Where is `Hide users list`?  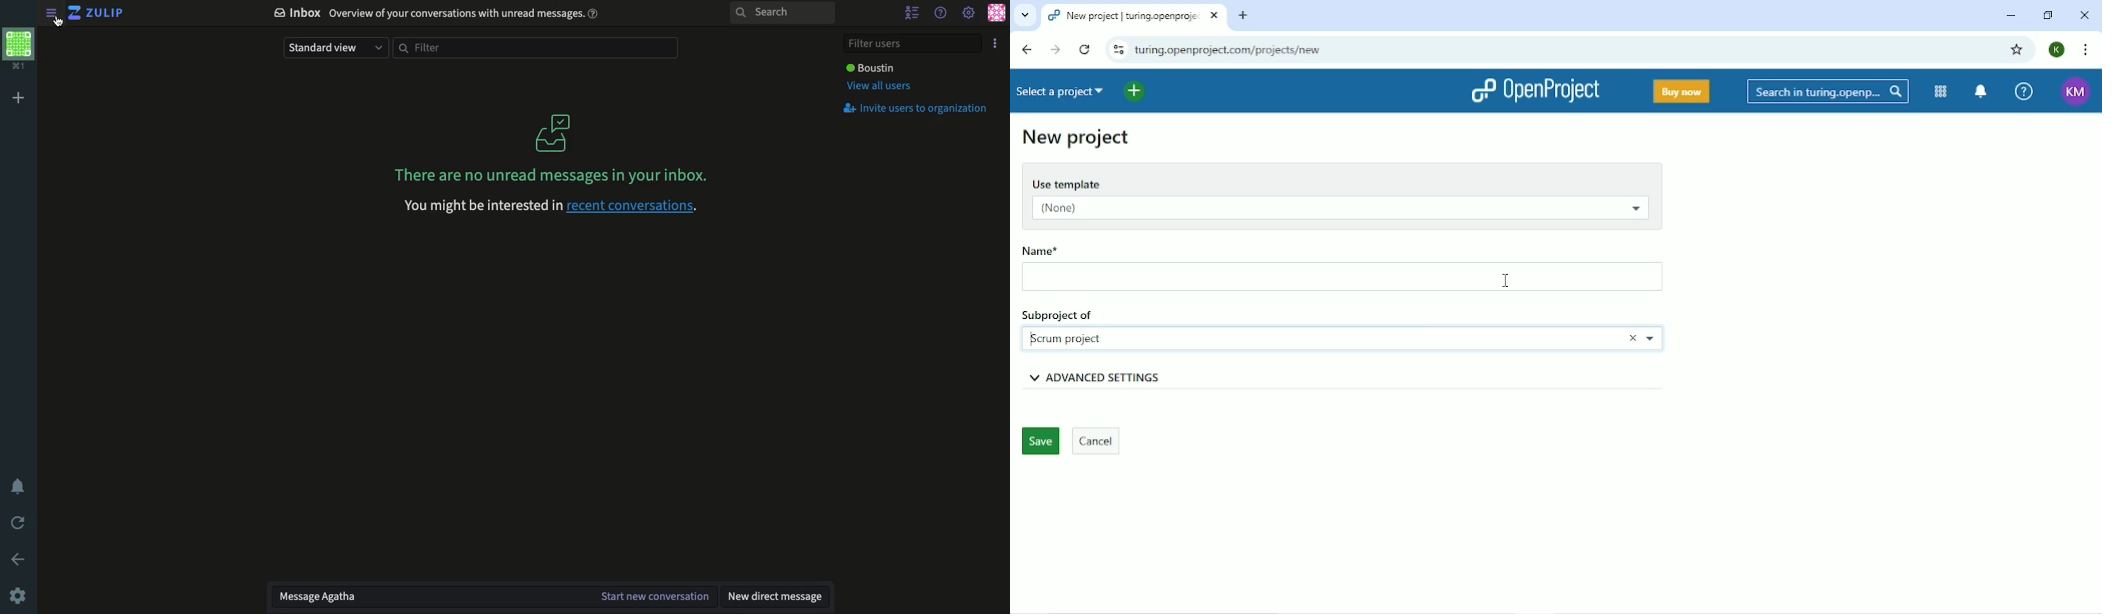 Hide users list is located at coordinates (913, 13).